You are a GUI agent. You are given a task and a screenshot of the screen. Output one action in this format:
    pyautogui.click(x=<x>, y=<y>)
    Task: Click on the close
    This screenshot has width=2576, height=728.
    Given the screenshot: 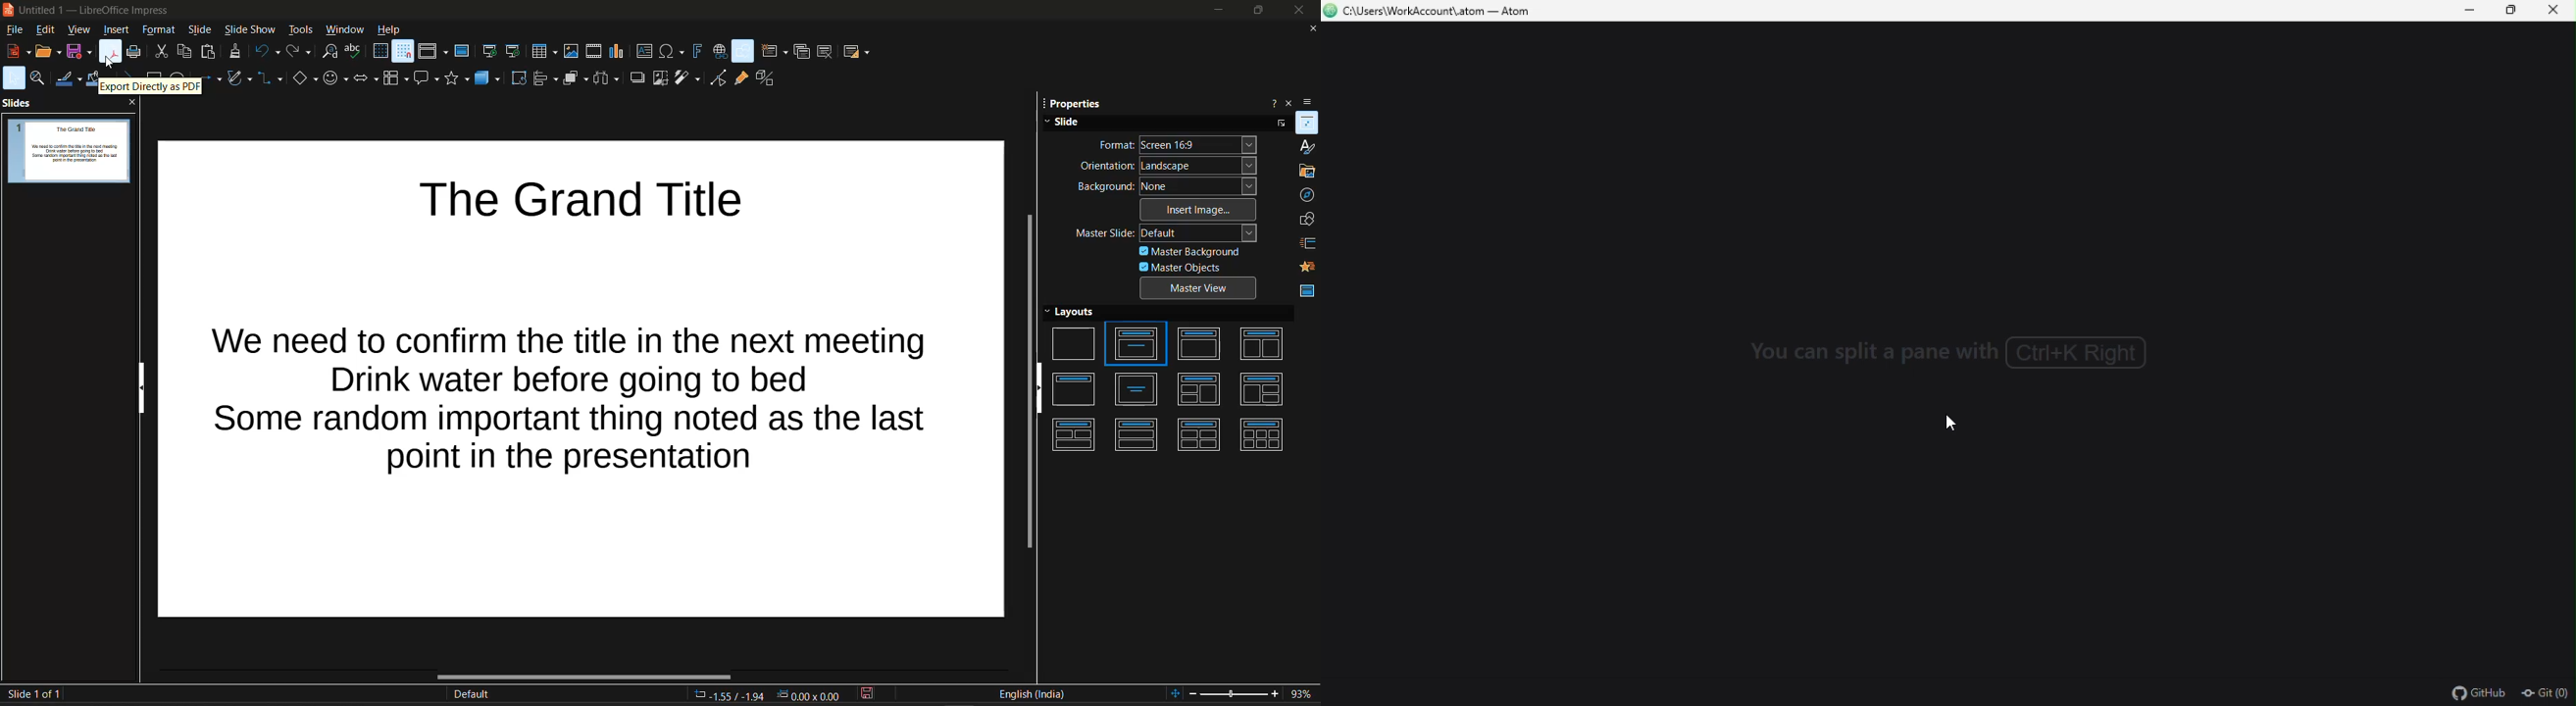 What is the action you would take?
    pyautogui.click(x=1301, y=10)
    